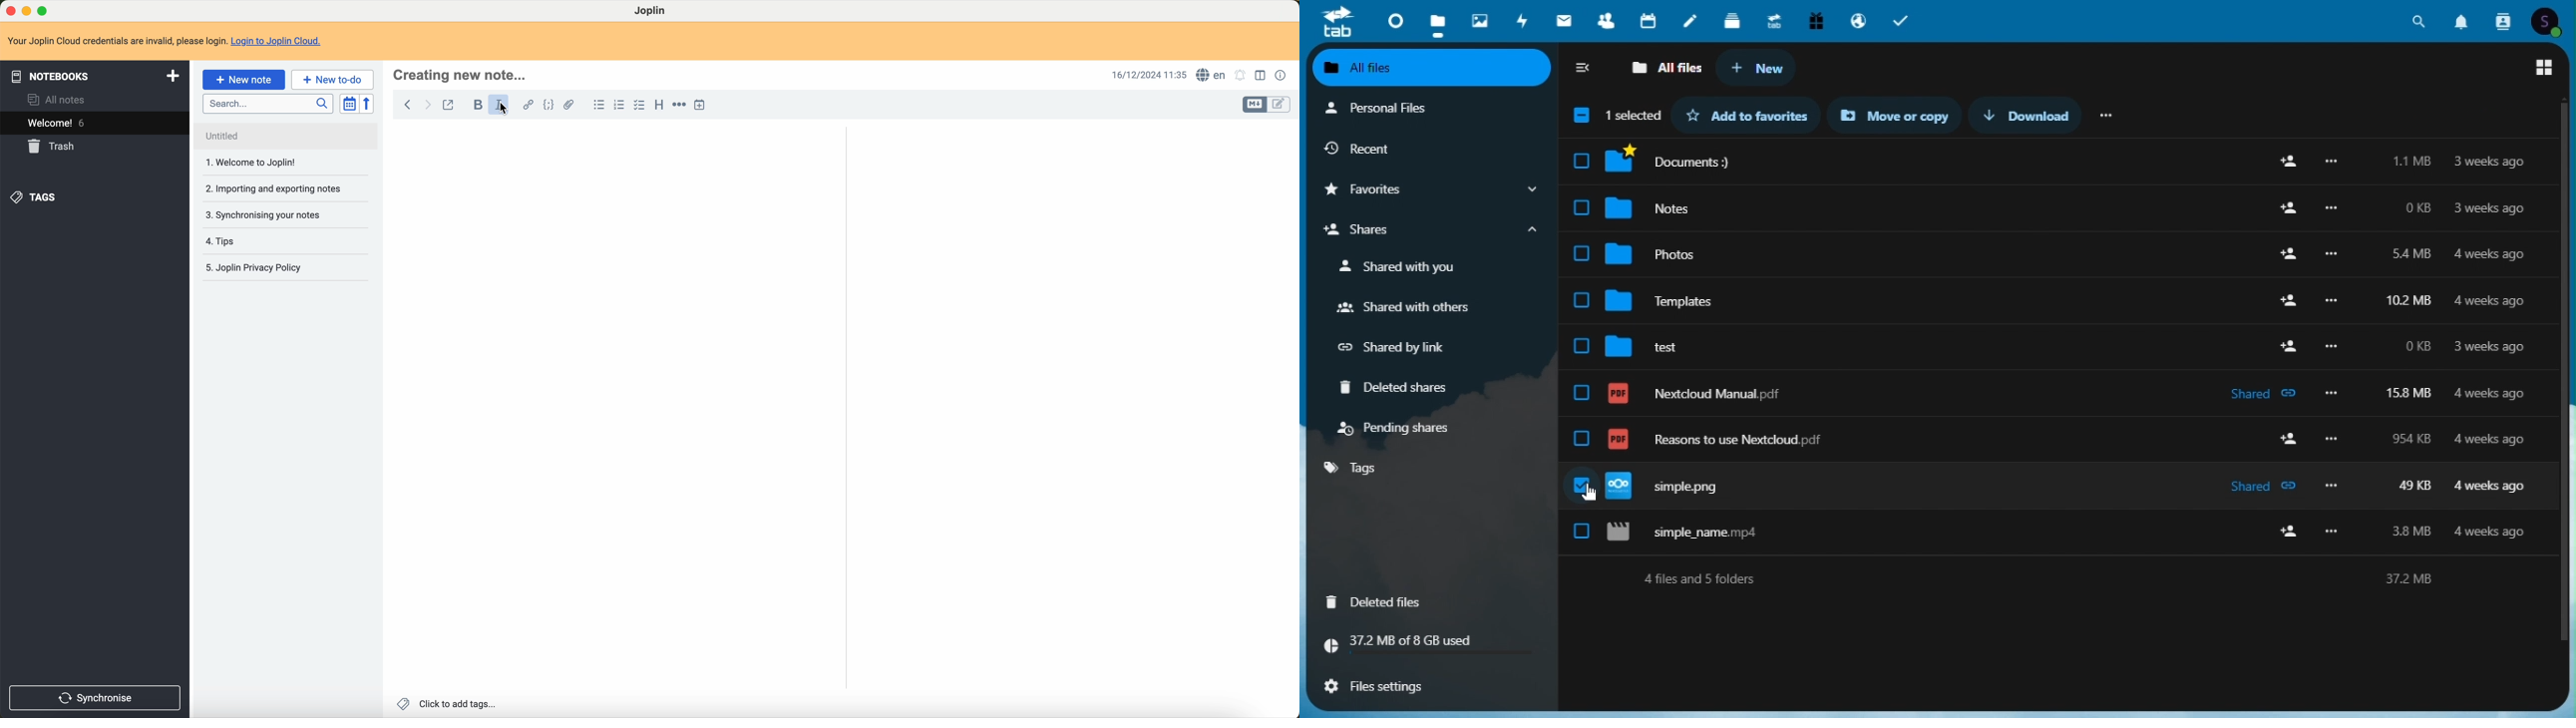  Describe the element at coordinates (2461, 18) in the screenshot. I see `Notifications` at that location.